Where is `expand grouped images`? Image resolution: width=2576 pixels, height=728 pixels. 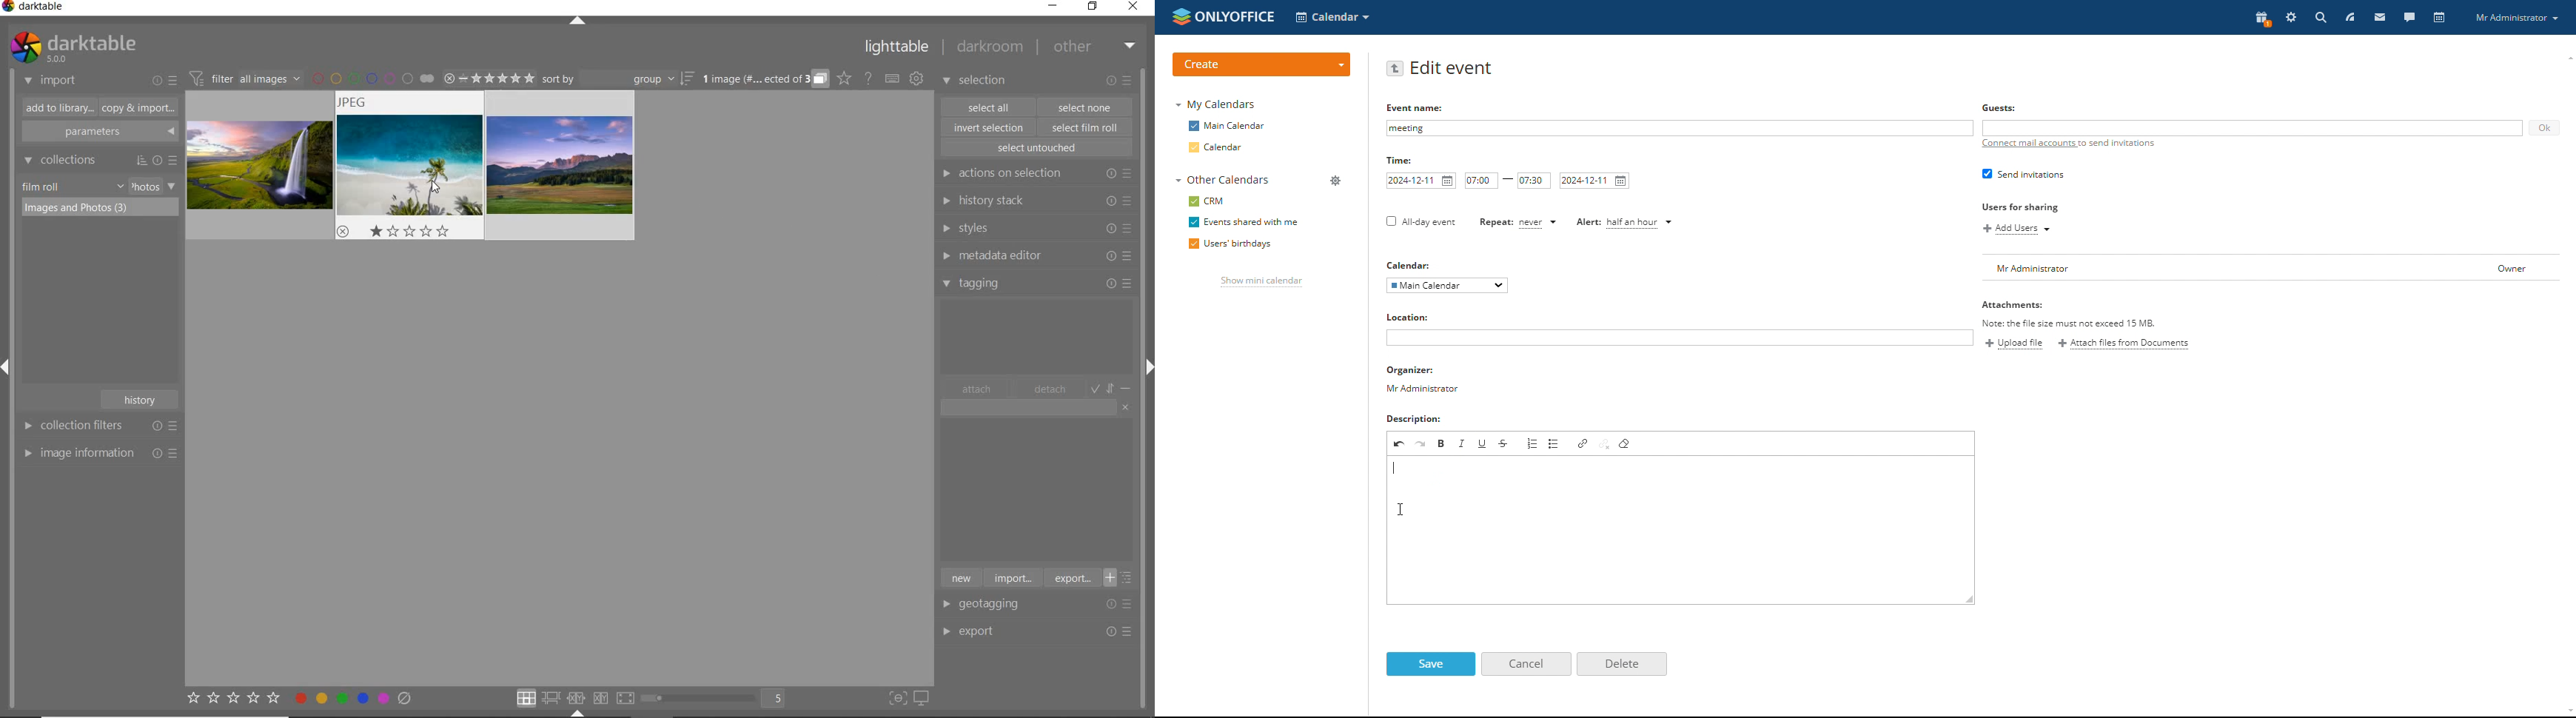
expand grouped images is located at coordinates (766, 80).